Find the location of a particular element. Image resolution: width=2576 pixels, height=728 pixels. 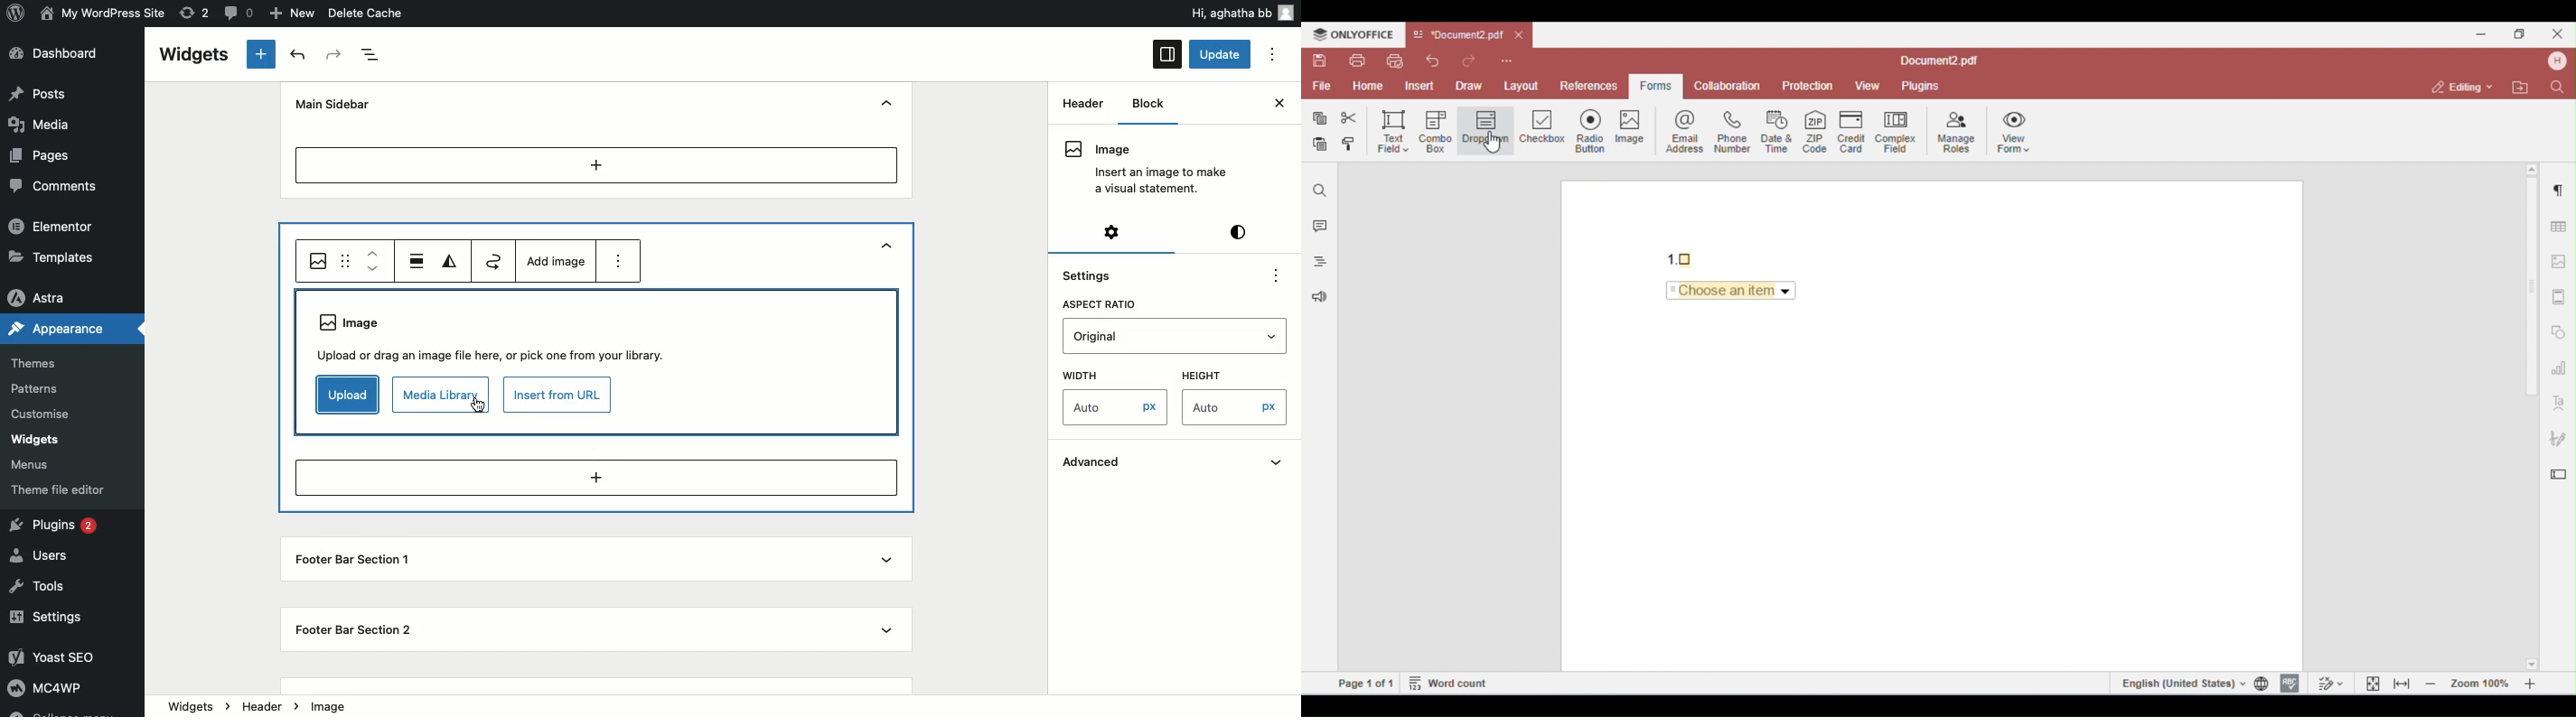

Patterns is located at coordinates (37, 388).